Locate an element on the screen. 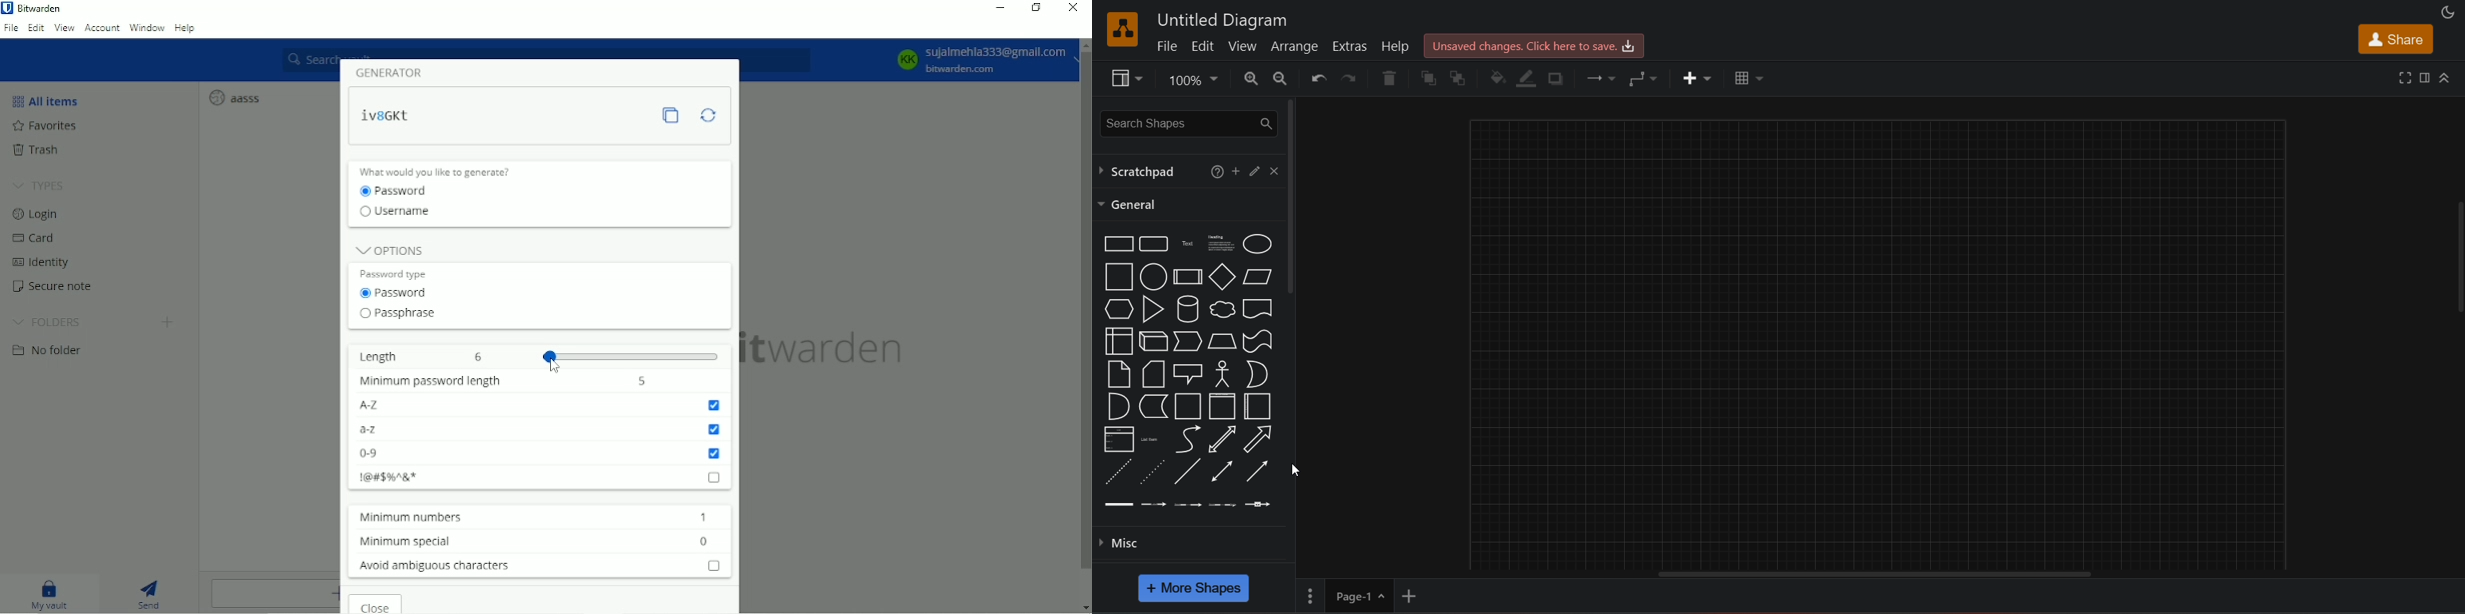 The width and height of the screenshot is (2492, 616). vertical scroll bar is located at coordinates (1295, 199).